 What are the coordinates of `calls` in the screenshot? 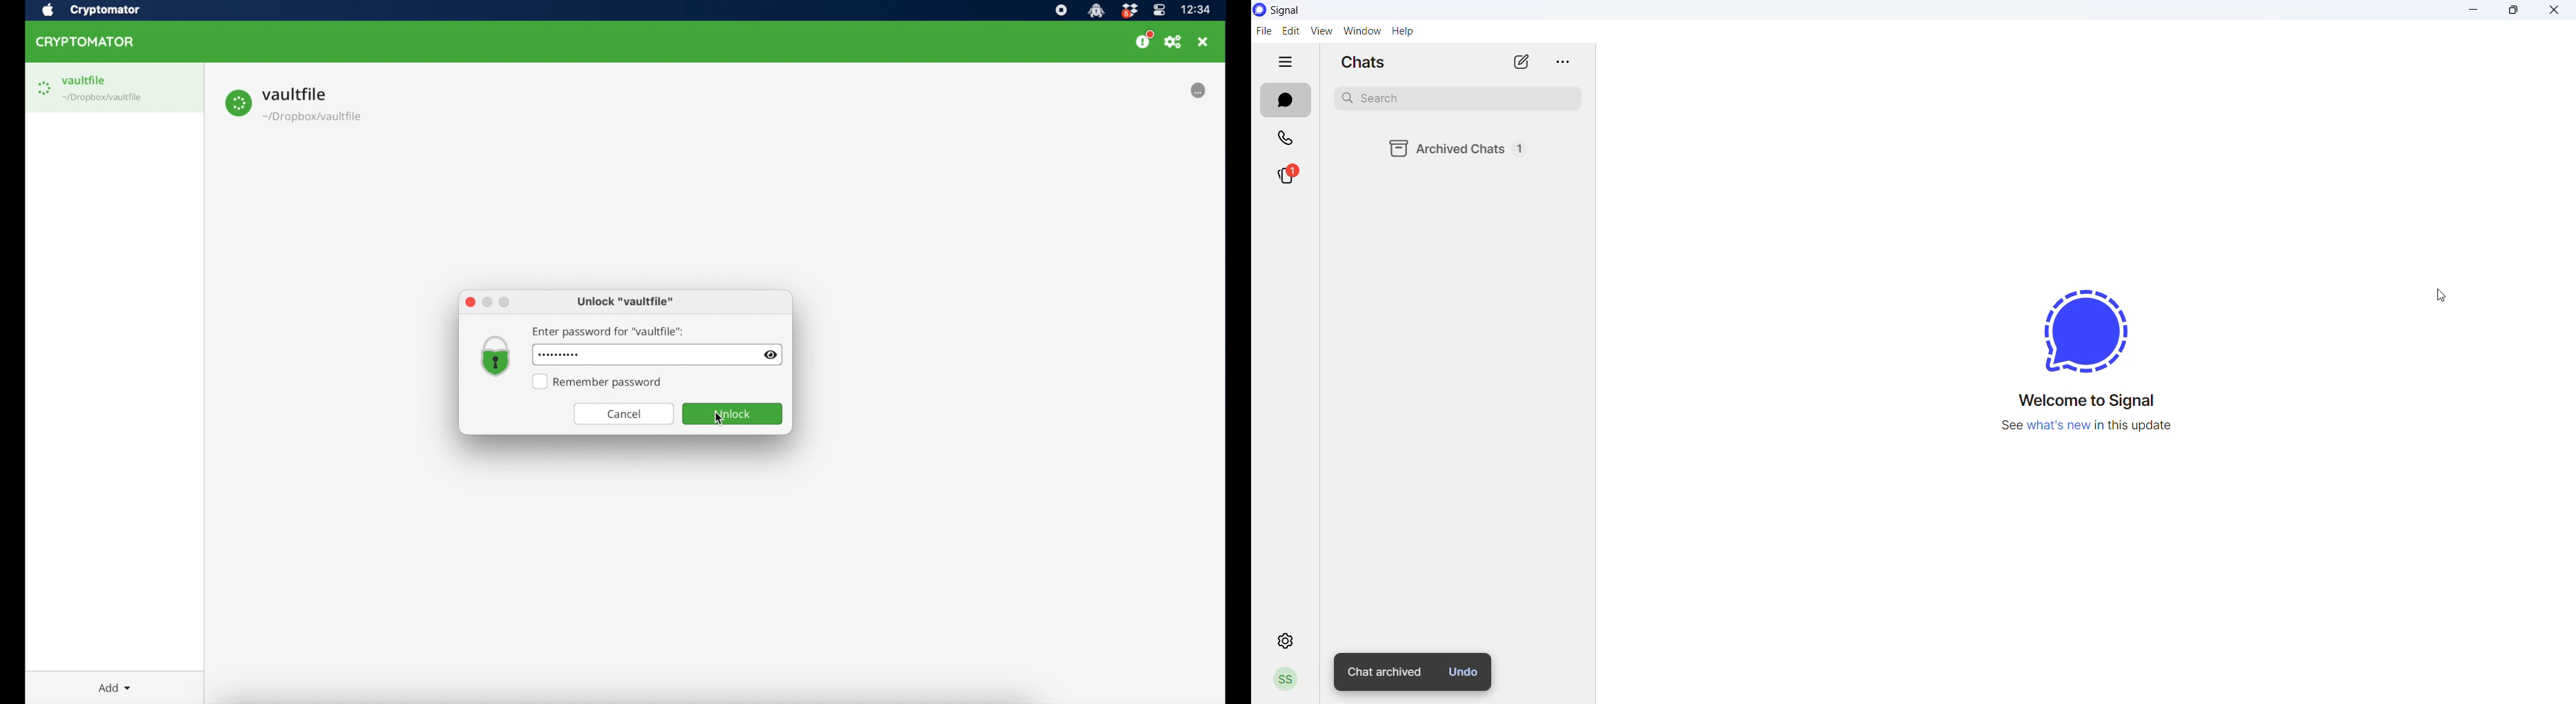 It's located at (1291, 139).